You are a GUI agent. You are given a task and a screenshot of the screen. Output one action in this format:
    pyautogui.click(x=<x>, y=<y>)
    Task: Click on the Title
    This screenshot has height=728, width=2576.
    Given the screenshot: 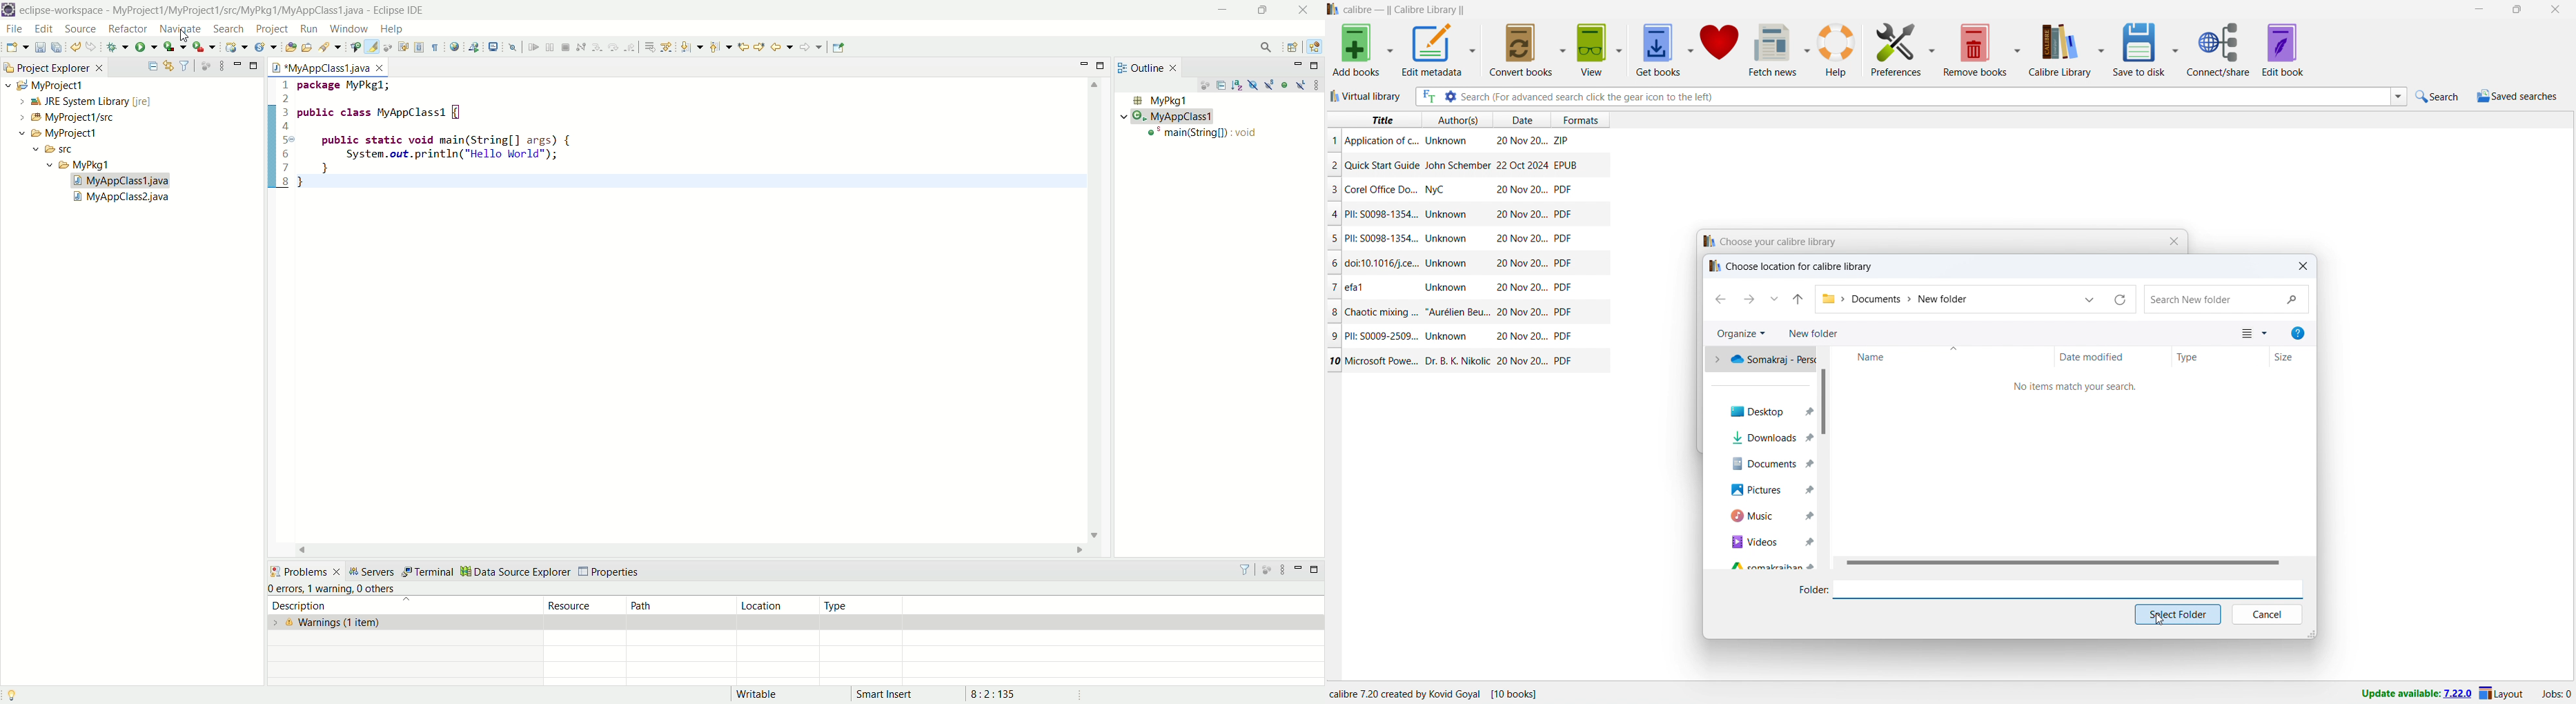 What is the action you would take?
    pyautogui.click(x=1384, y=264)
    